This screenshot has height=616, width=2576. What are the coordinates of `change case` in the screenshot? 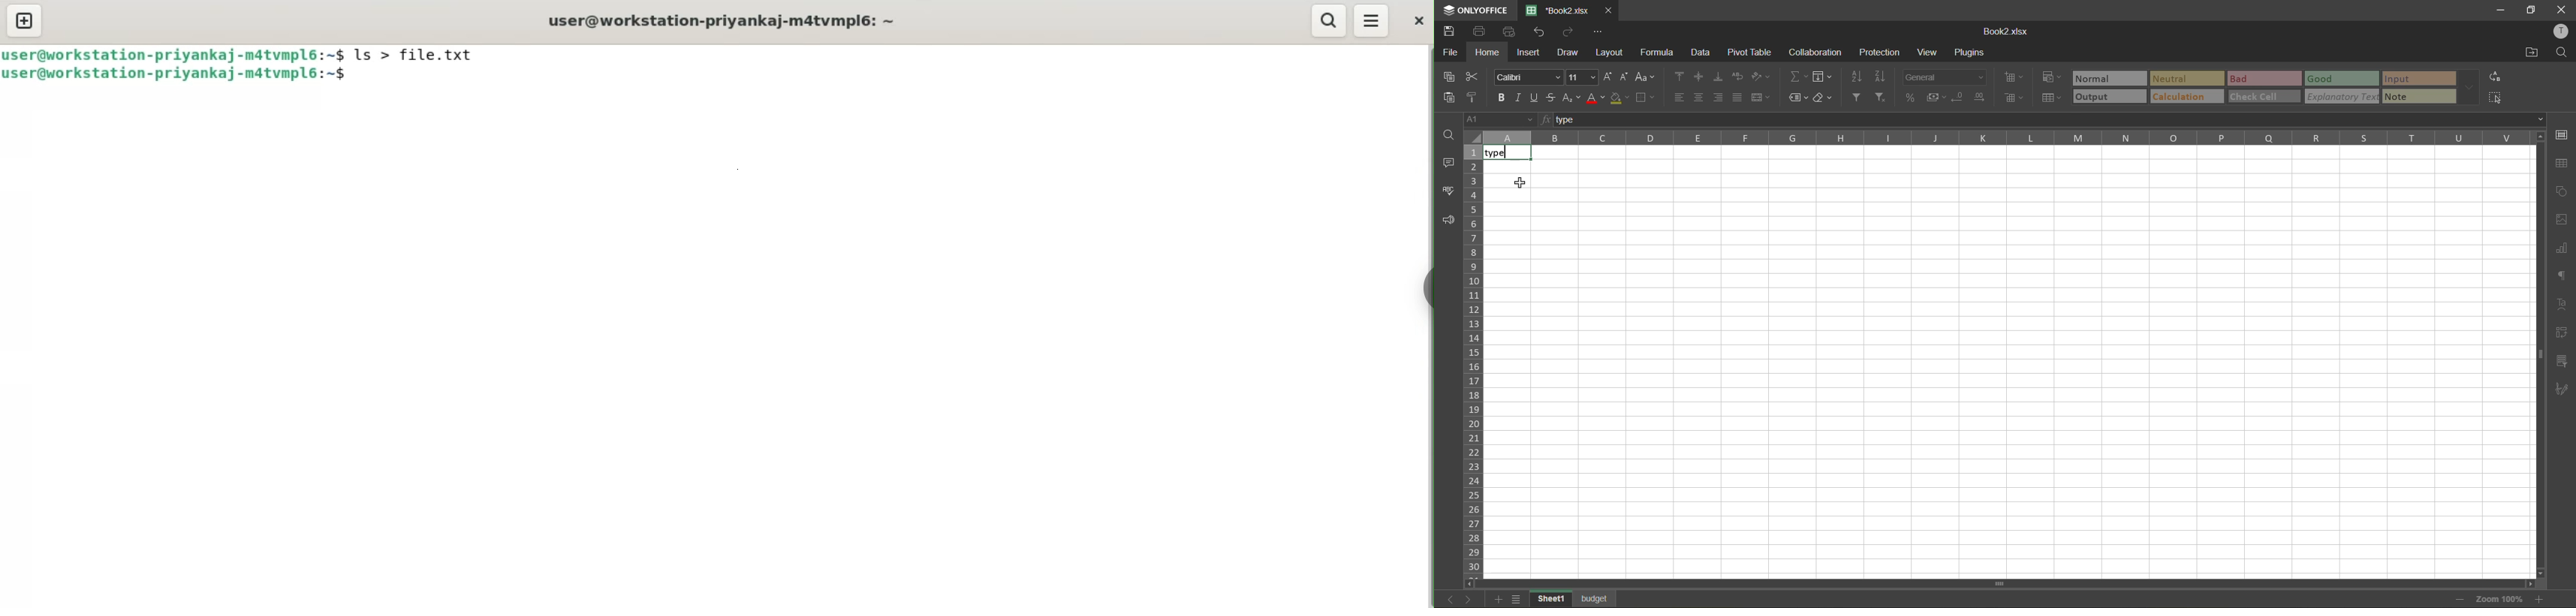 It's located at (1648, 77).